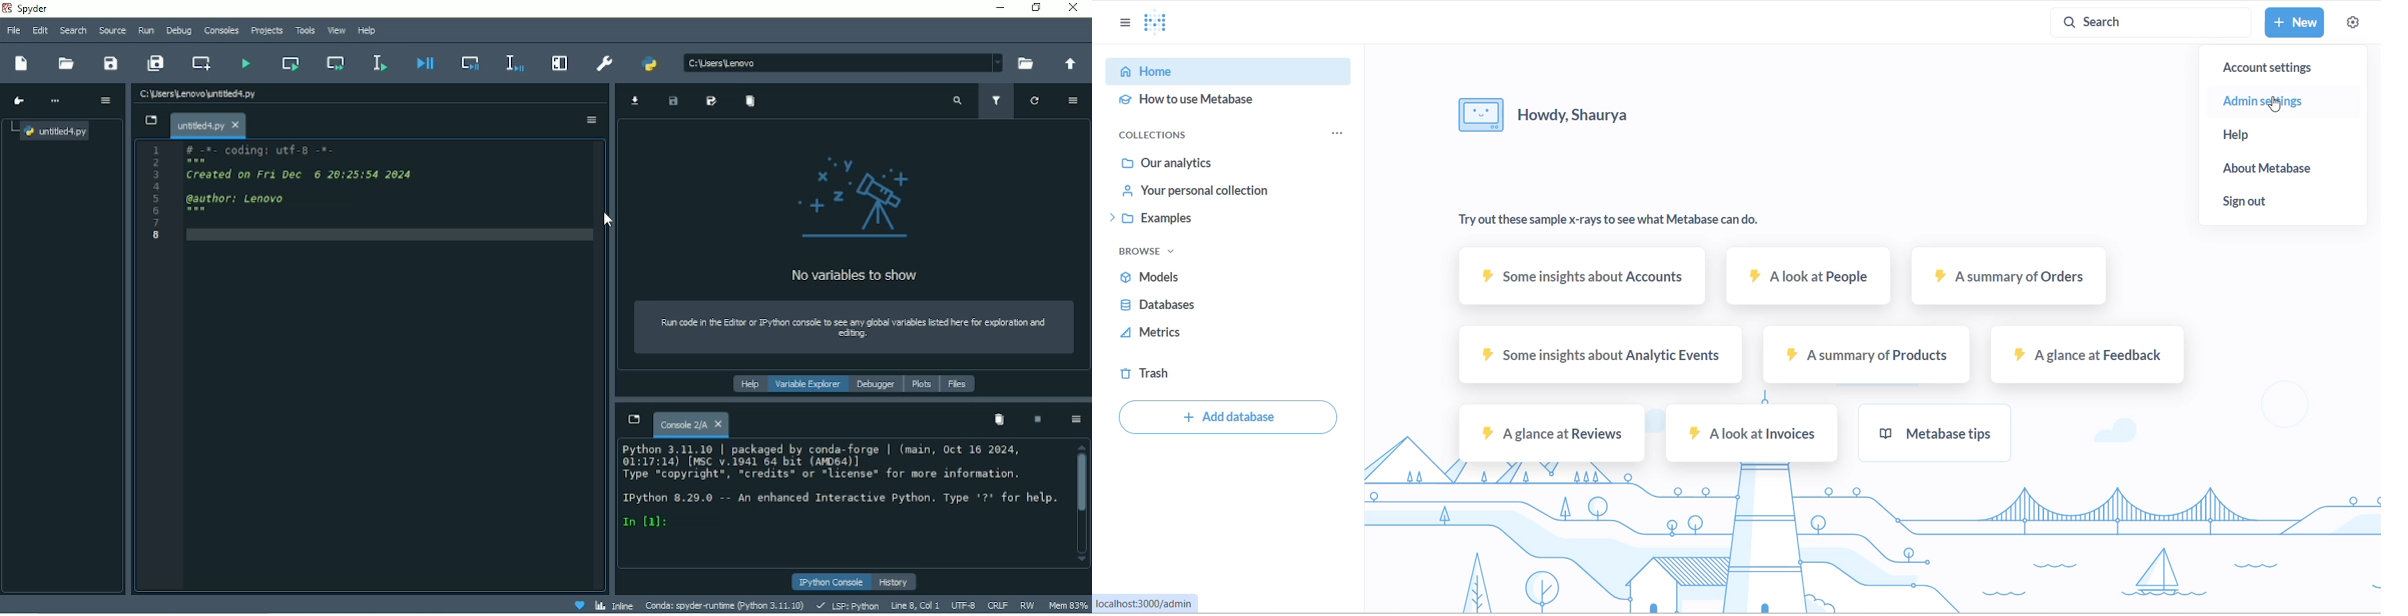  What do you see at coordinates (1082, 486) in the screenshot?
I see `Vertical scrollbar` at bounding box center [1082, 486].